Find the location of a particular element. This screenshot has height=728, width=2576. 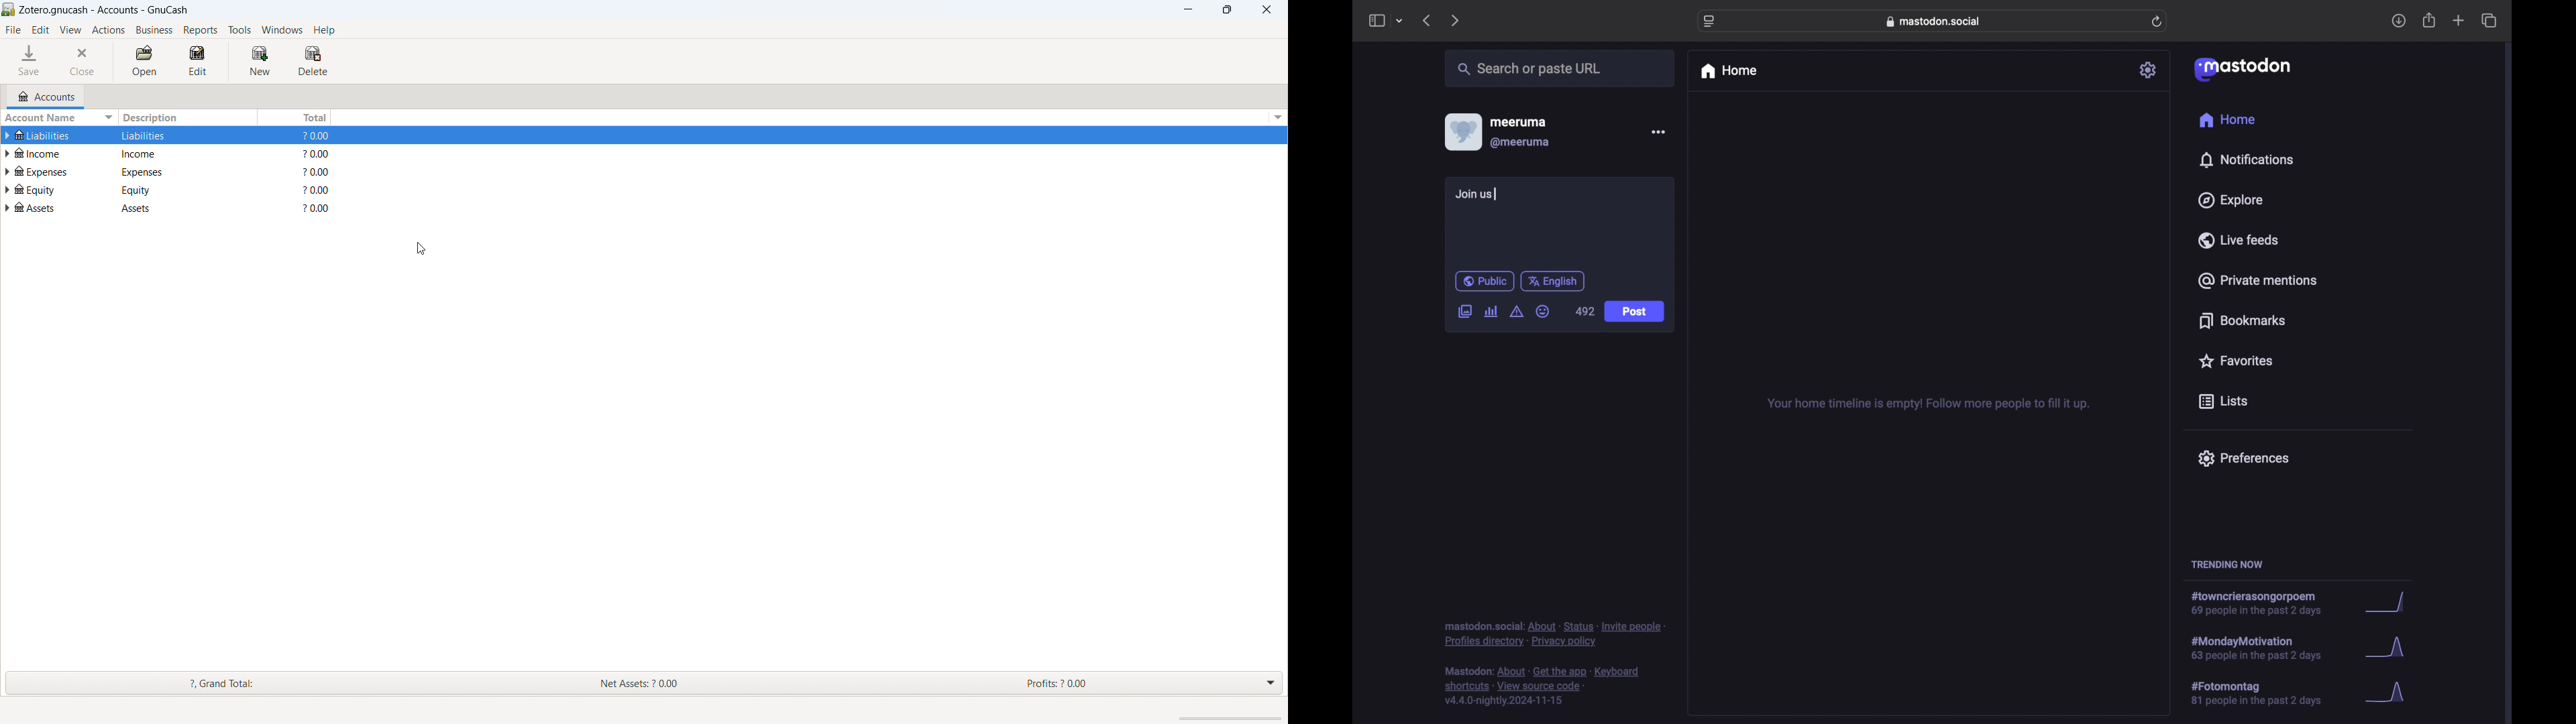

public is located at coordinates (1484, 281).